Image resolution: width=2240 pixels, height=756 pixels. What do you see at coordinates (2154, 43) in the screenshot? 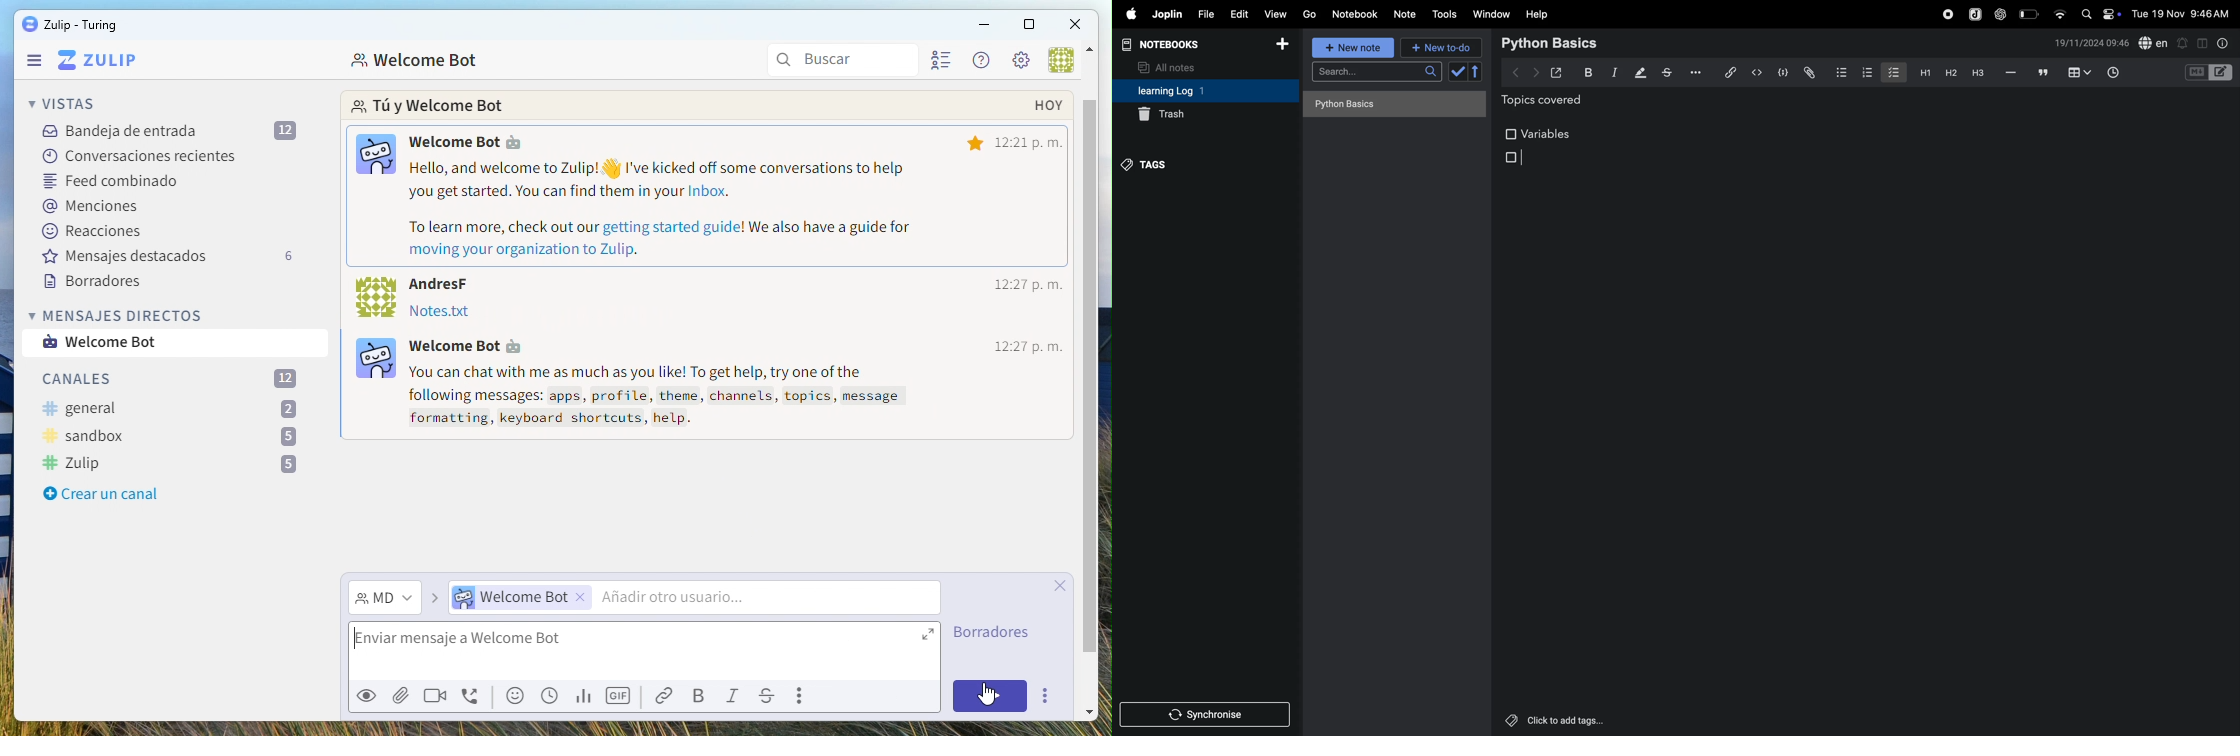
I see `spell check` at bounding box center [2154, 43].